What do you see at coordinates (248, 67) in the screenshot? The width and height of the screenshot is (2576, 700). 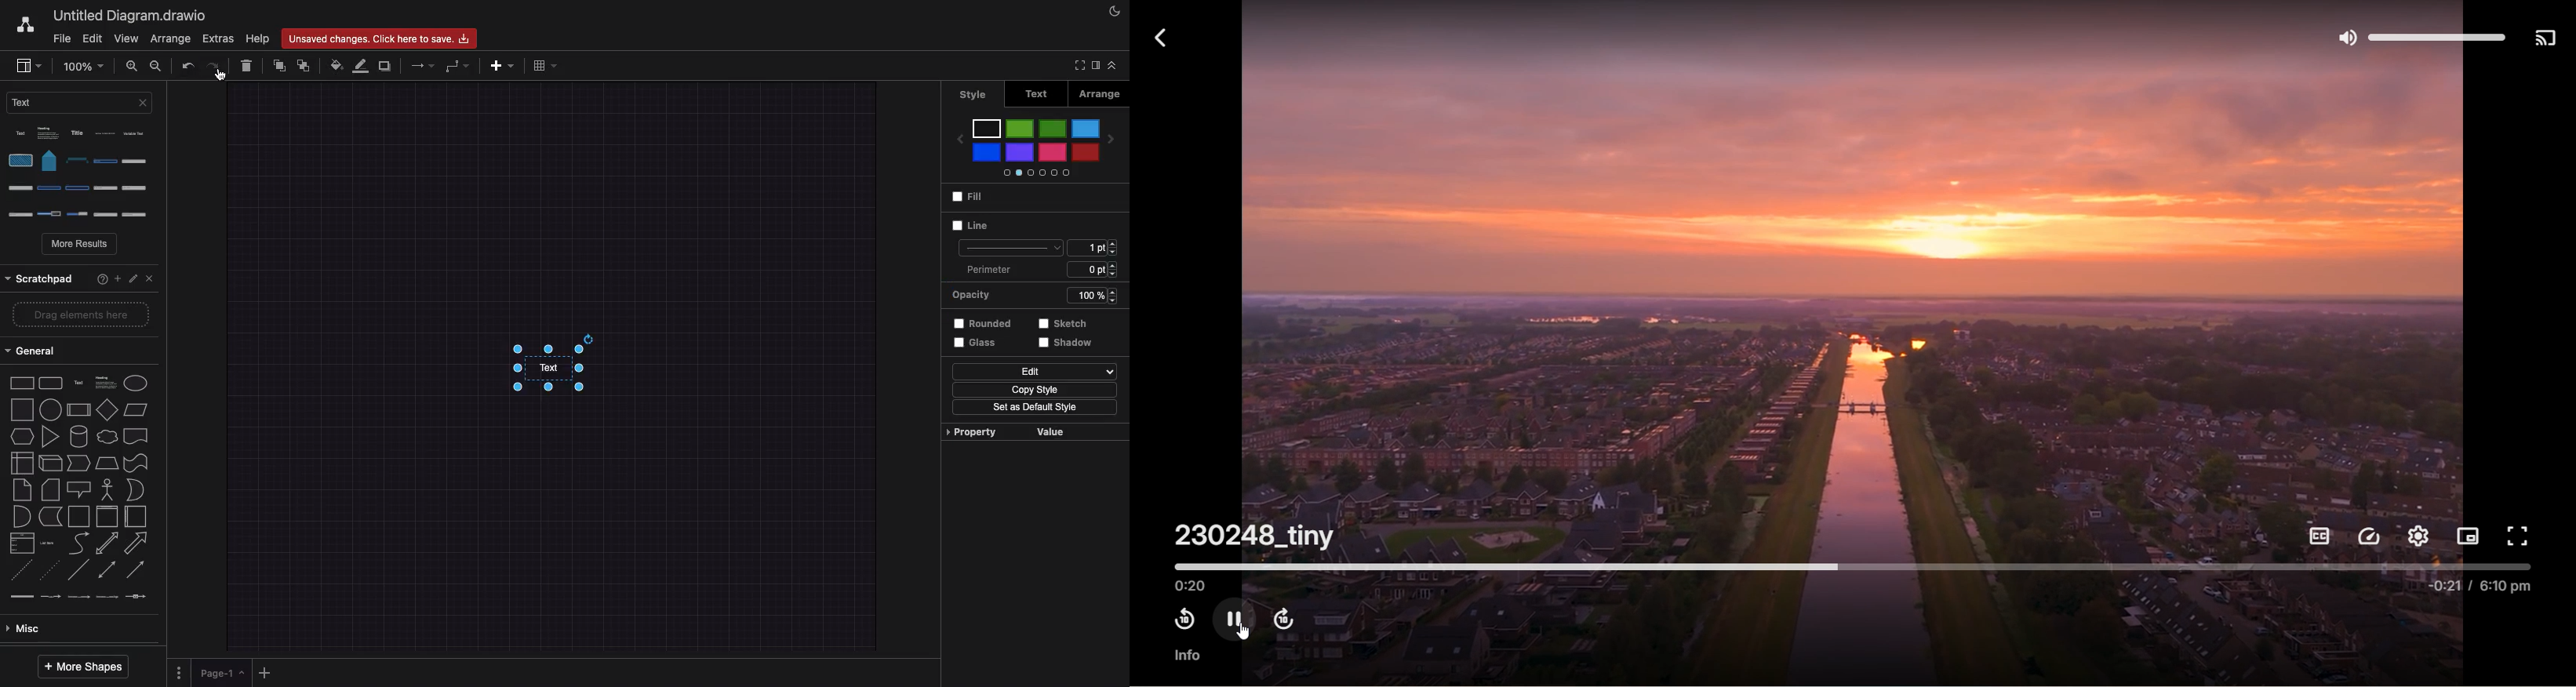 I see `Trash` at bounding box center [248, 67].